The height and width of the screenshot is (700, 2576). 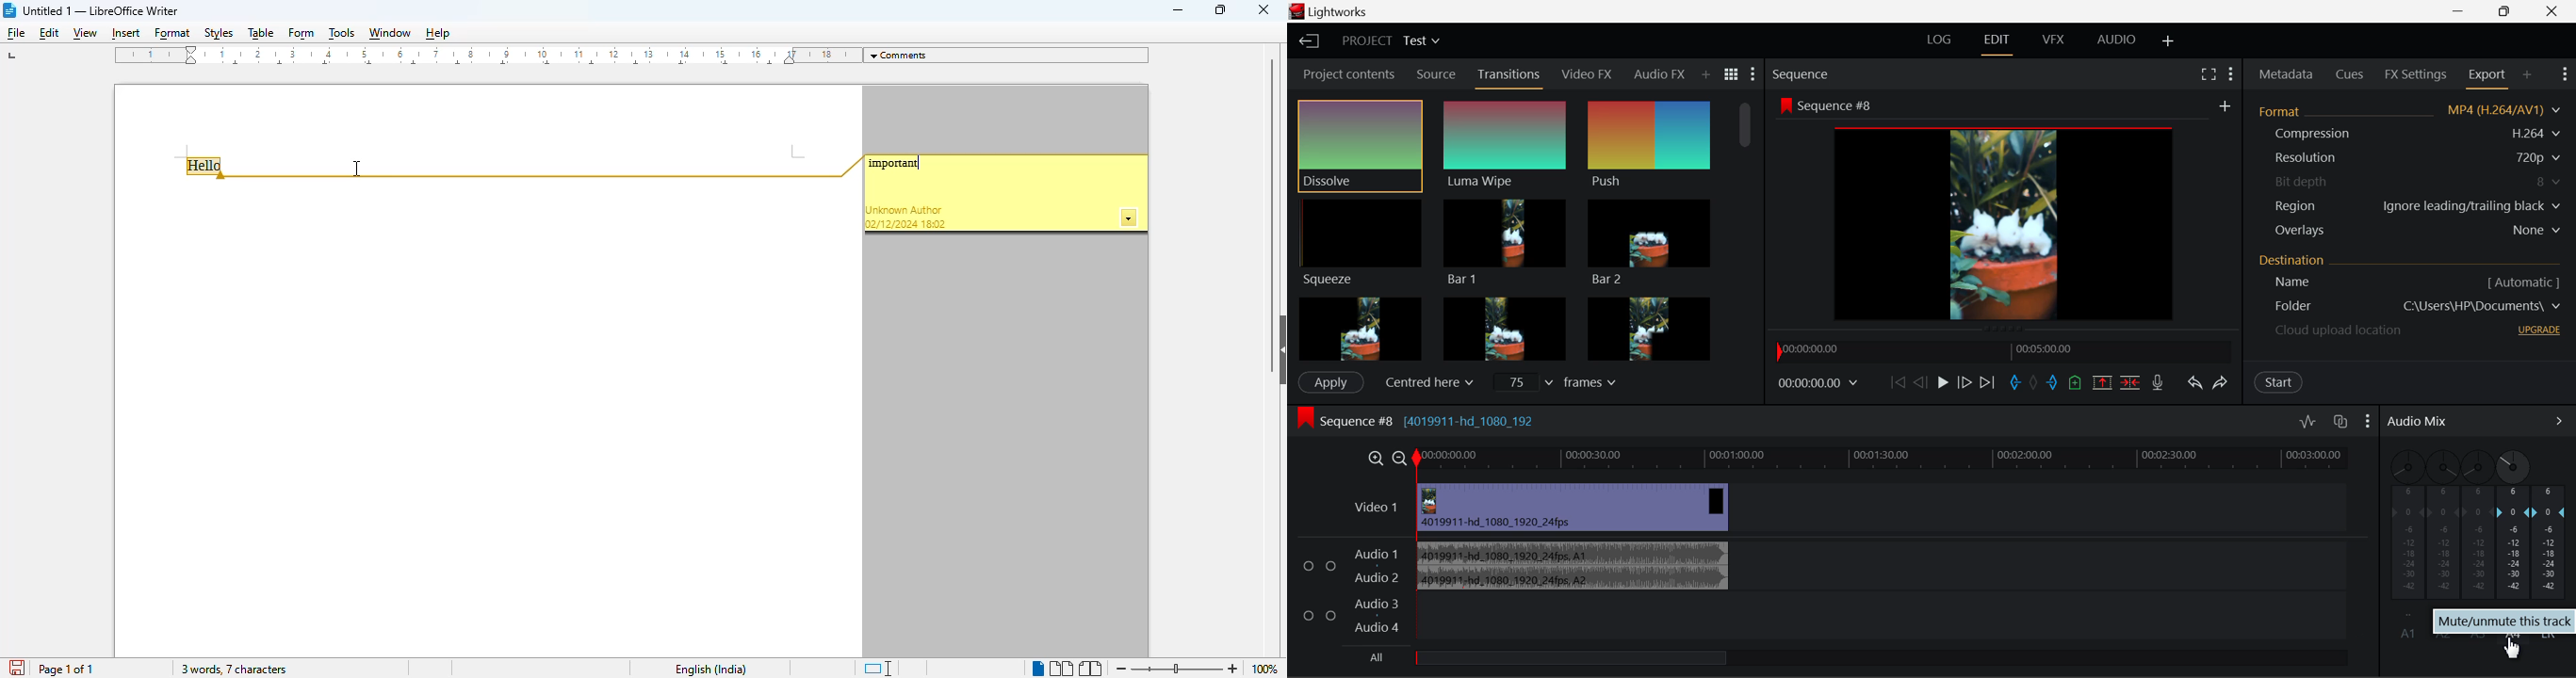 What do you see at coordinates (50, 33) in the screenshot?
I see `edit` at bounding box center [50, 33].